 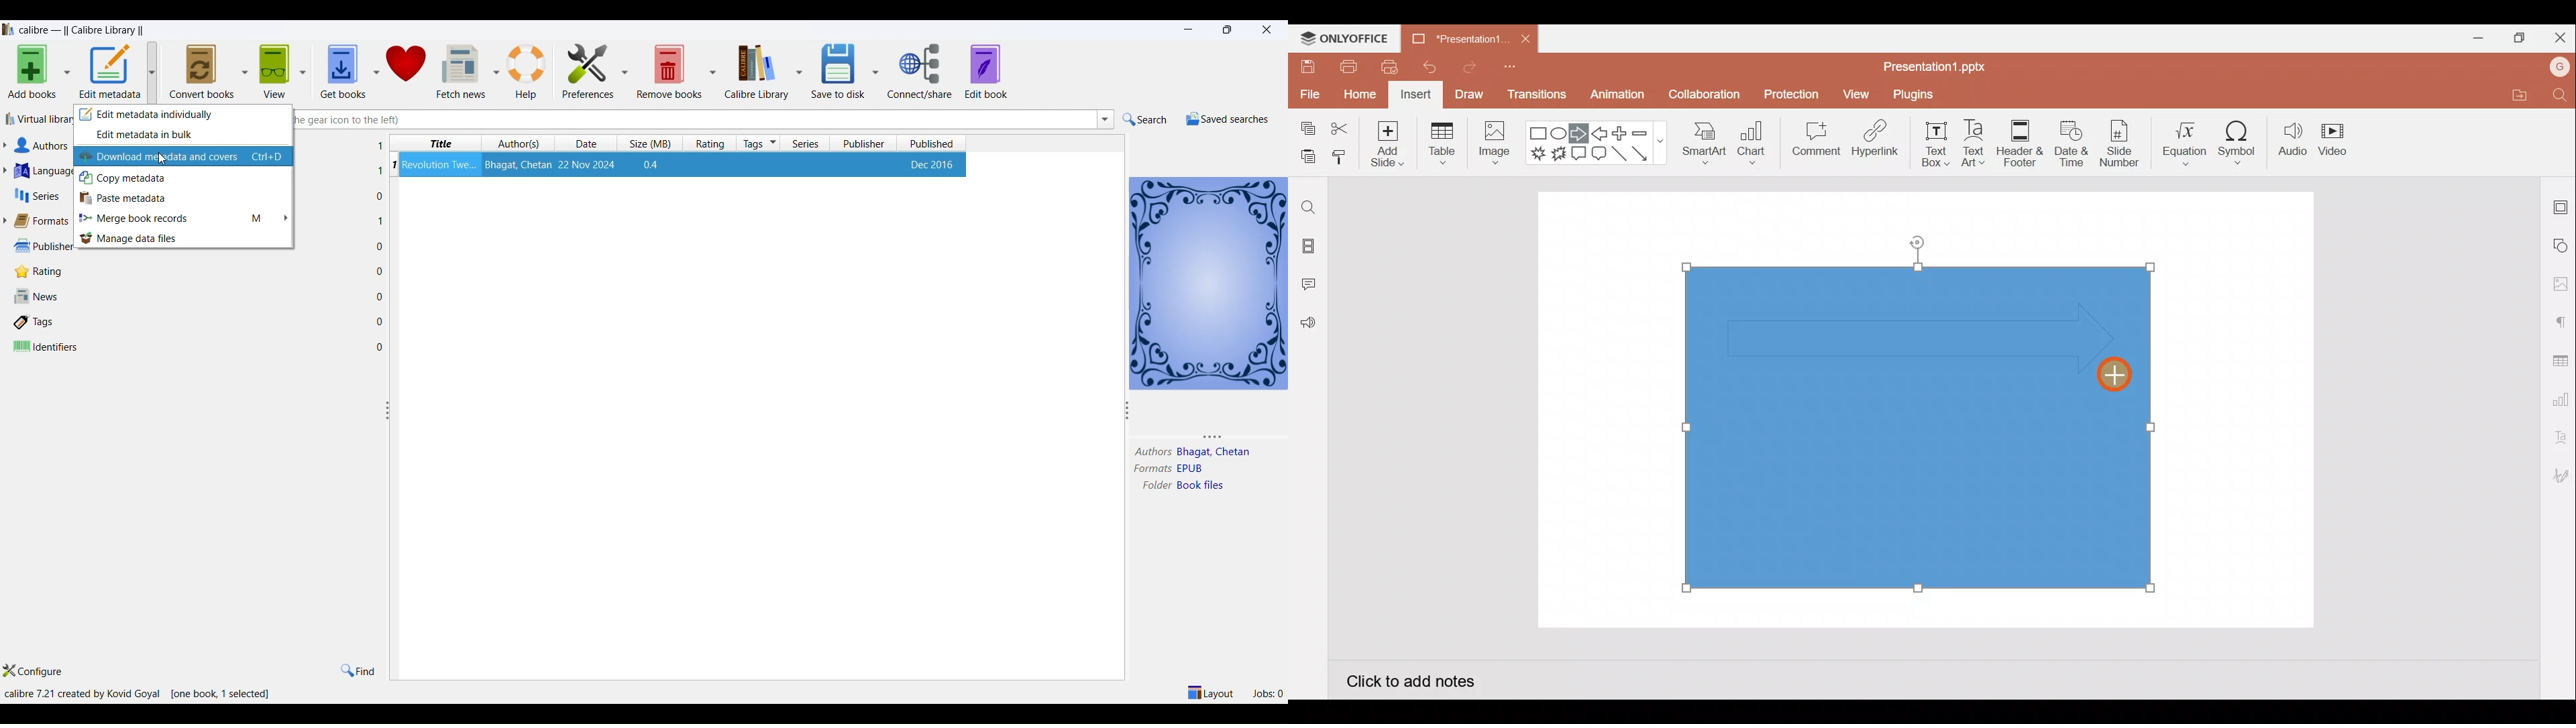 What do you see at coordinates (46, 171) in the screenshot?
I see `languages` at bounding box center [46, 171].